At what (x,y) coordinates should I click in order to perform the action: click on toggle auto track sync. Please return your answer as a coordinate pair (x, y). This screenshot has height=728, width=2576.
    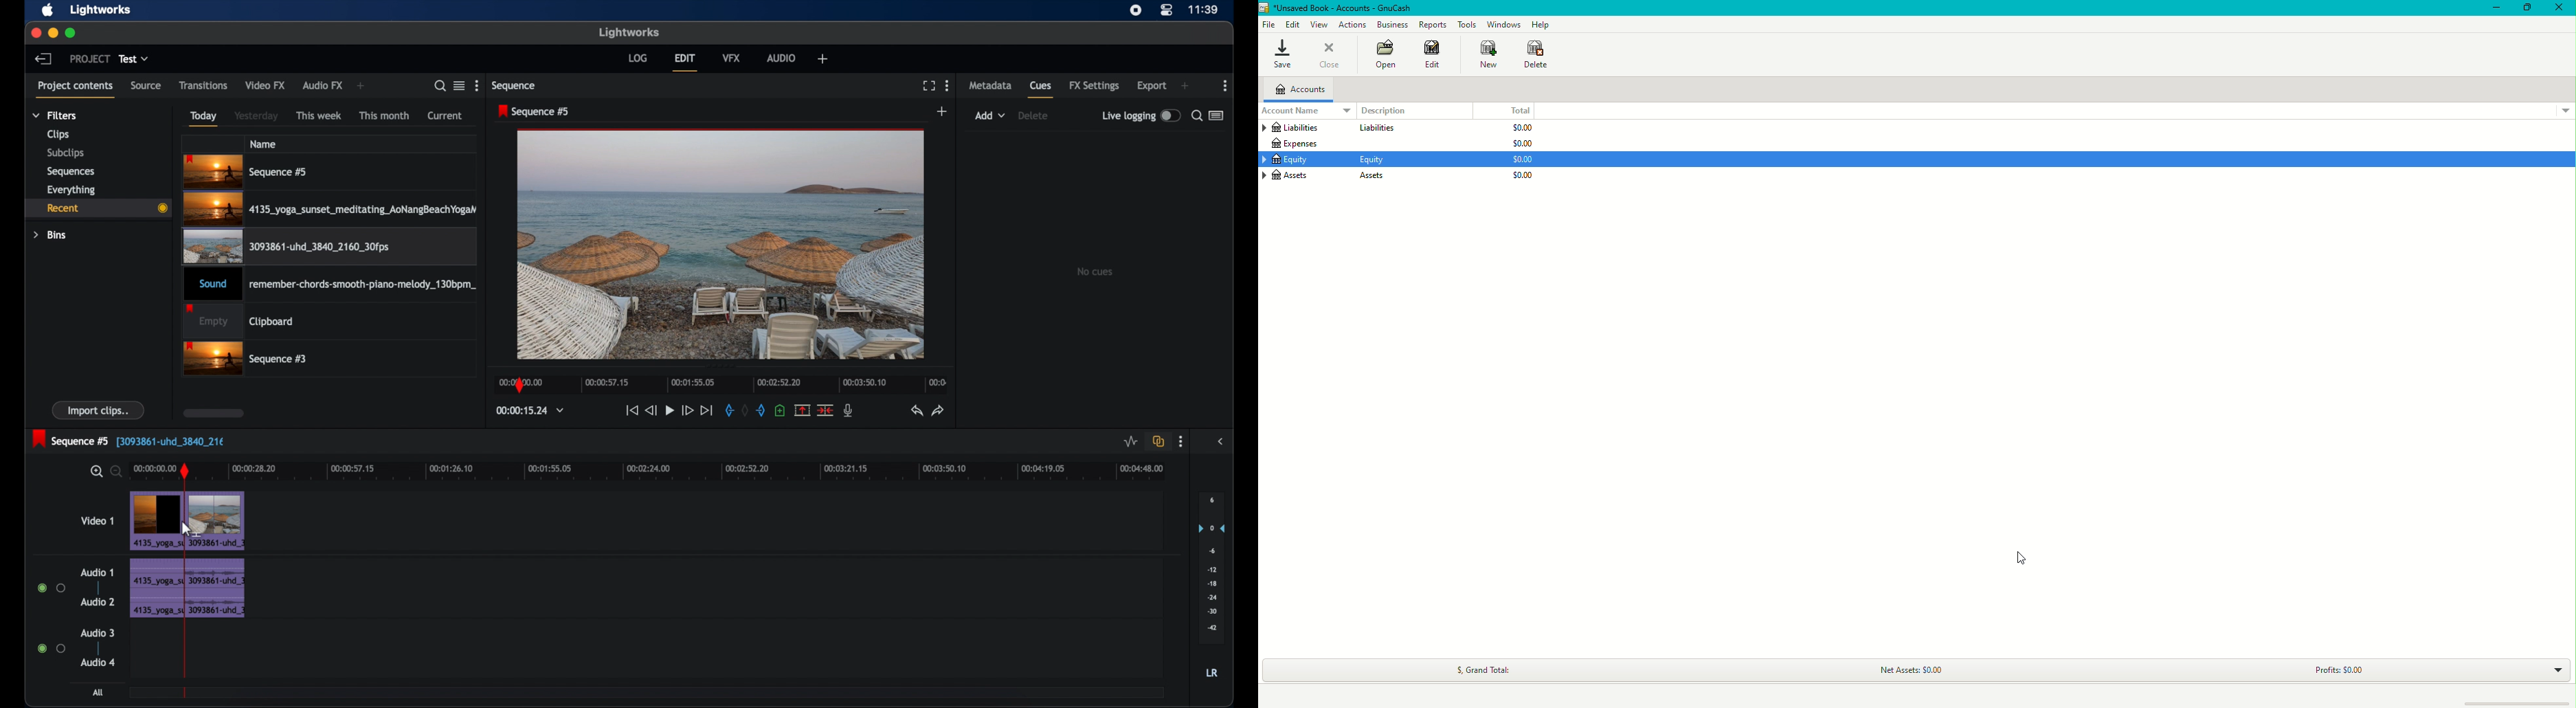
    Looking at the image, I should click on (1159, 441).